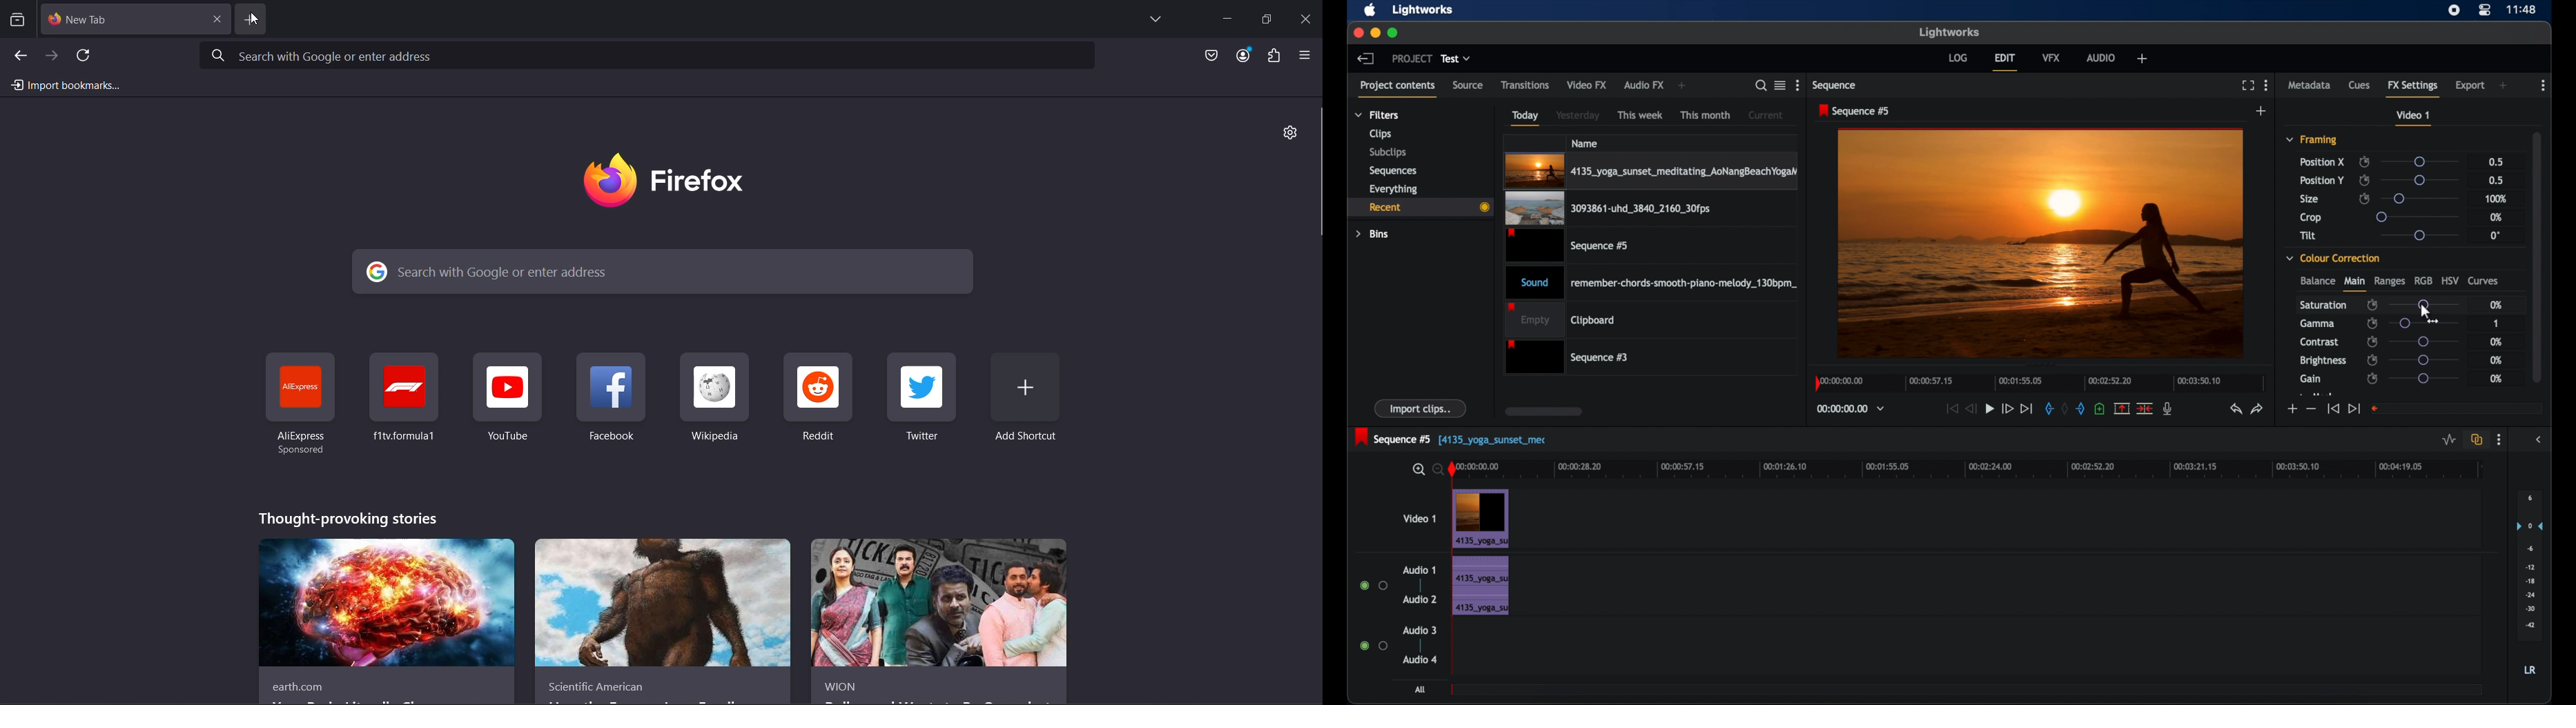 The height and width of the screenshot is (728, 2576). I want to click on transitions, so click(1525, 84).